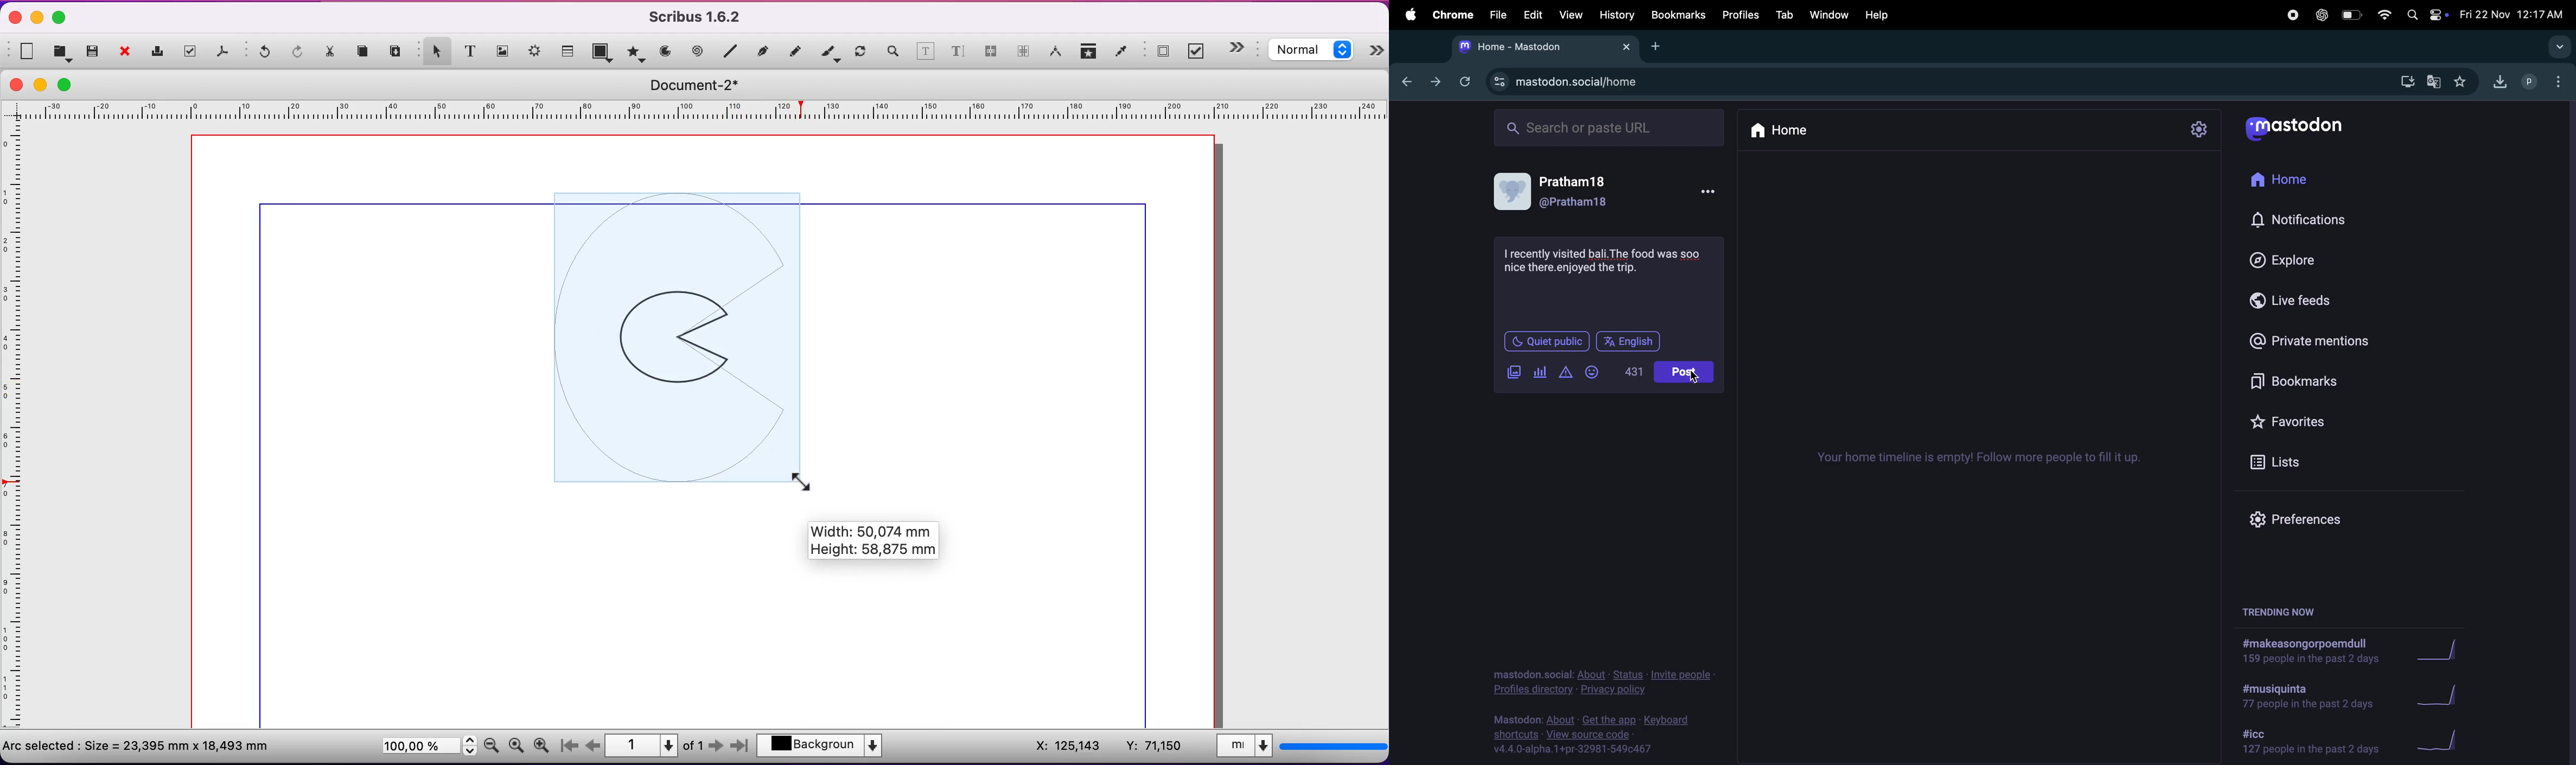 The width and height of the screenshot is (2576, 784). What do you see at coordinates (2281, 614) in the screenshot?
I see `trending now` at bounding box center [2281, 614].